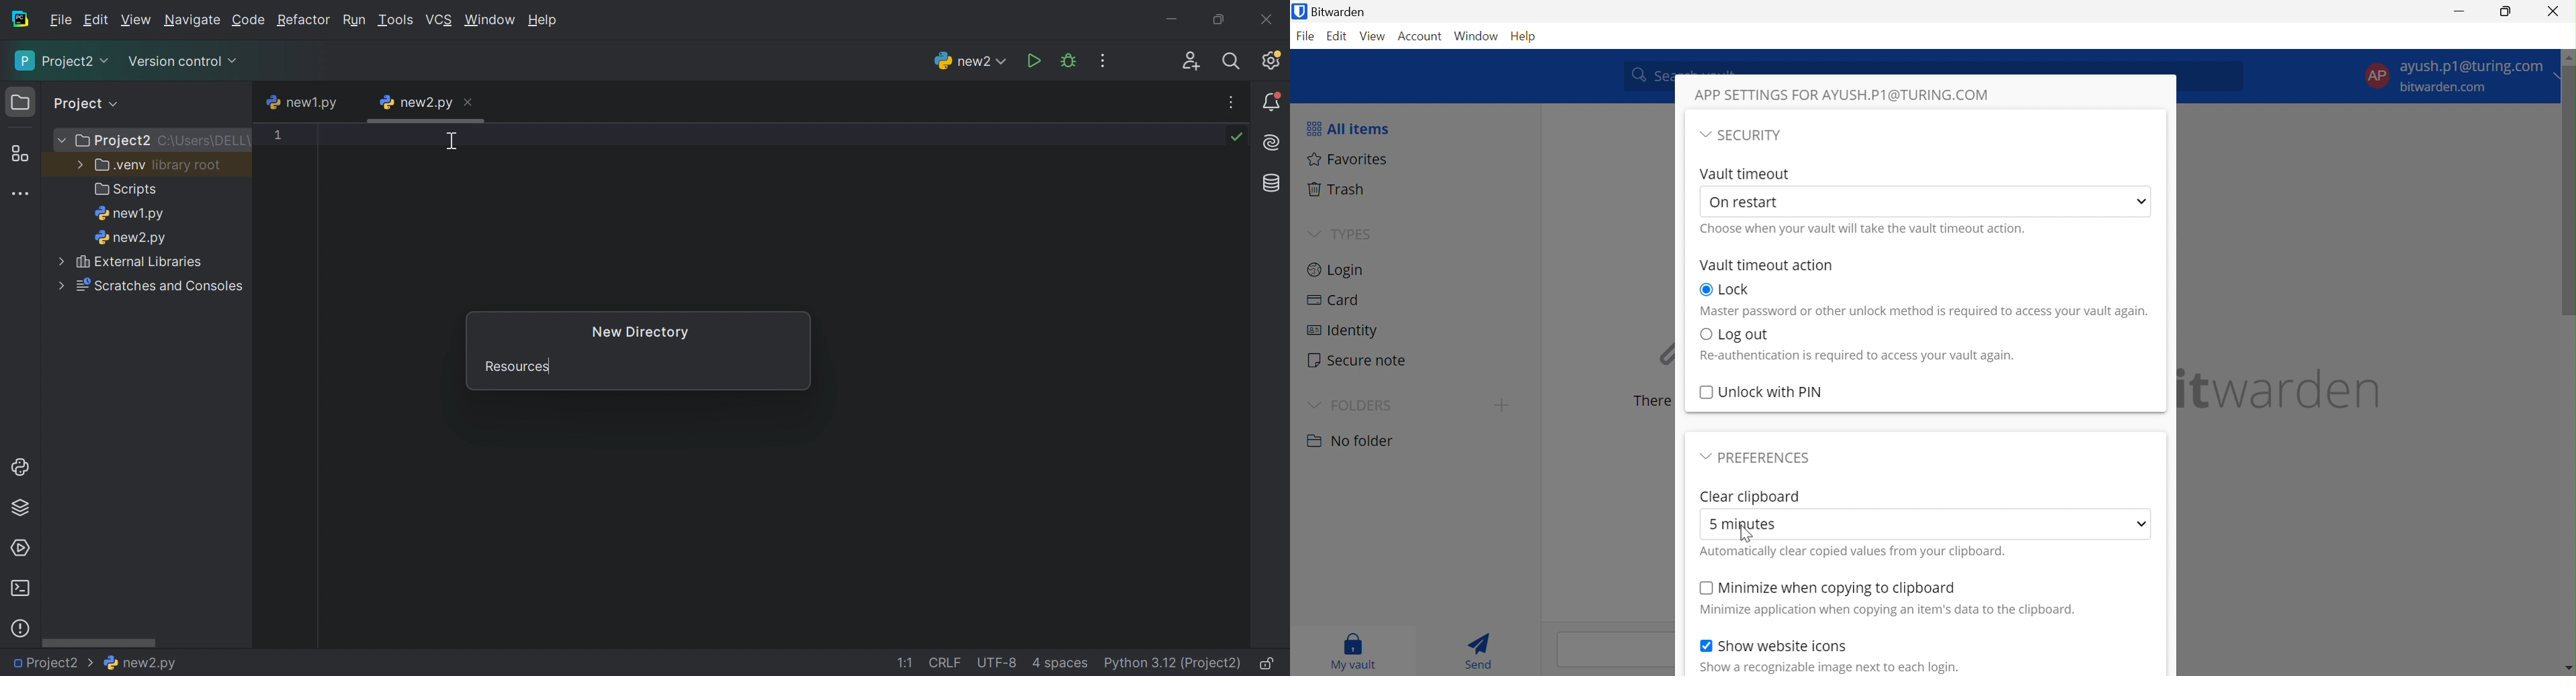  I want to click on move down, so click(2568, 670).